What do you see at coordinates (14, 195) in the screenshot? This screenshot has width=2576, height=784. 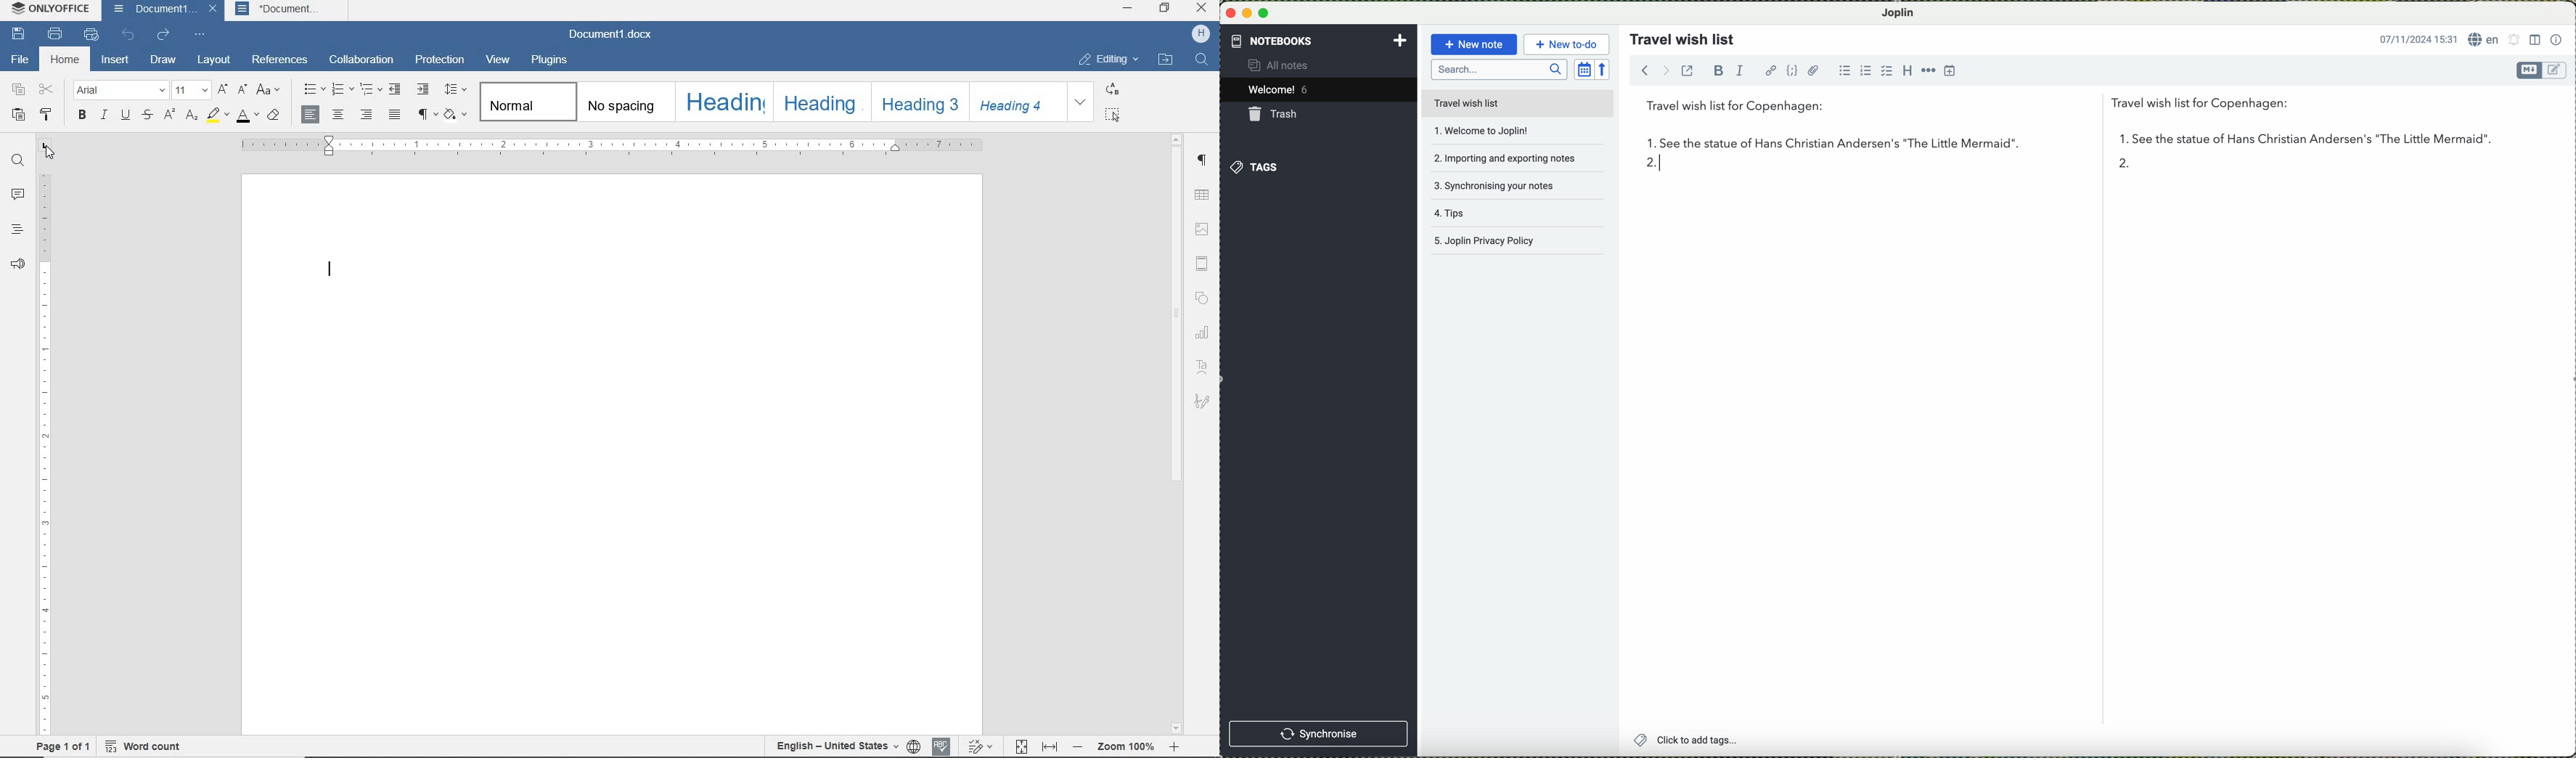 I see `COMMENTS` at bounding box center [14, 195].